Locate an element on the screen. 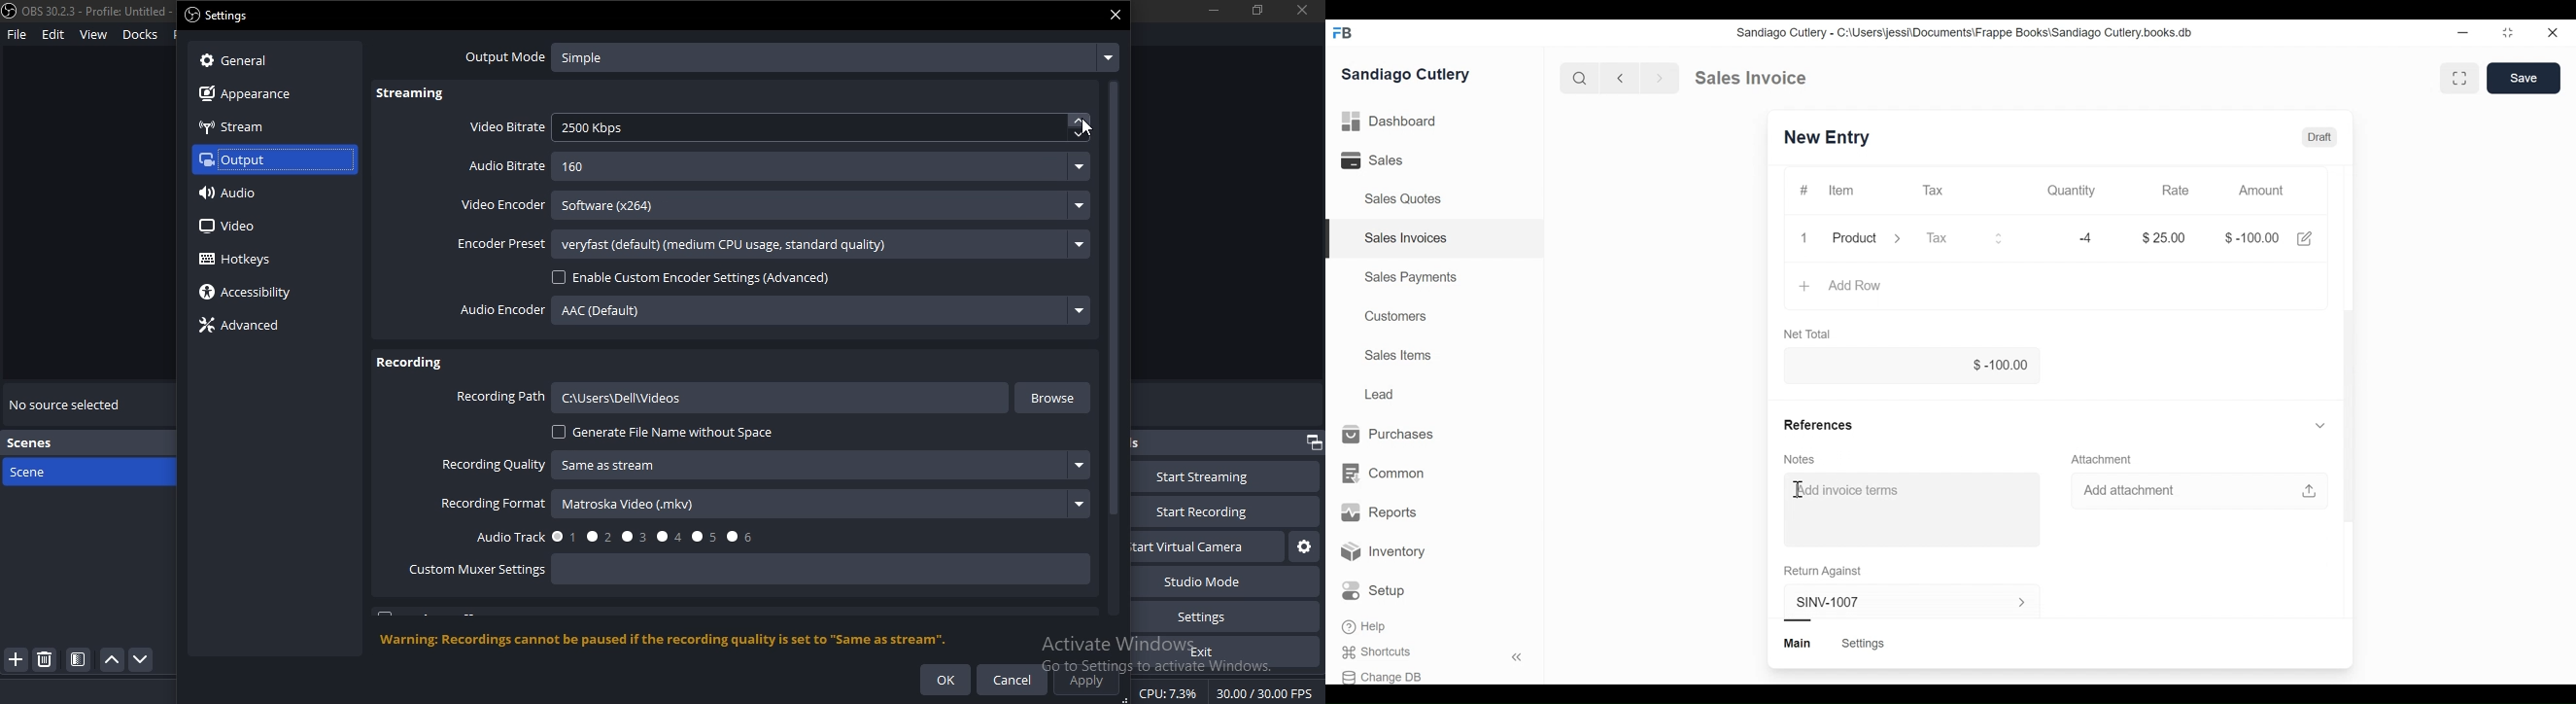  Add invoice terms is located at coordinates (1847, 490).